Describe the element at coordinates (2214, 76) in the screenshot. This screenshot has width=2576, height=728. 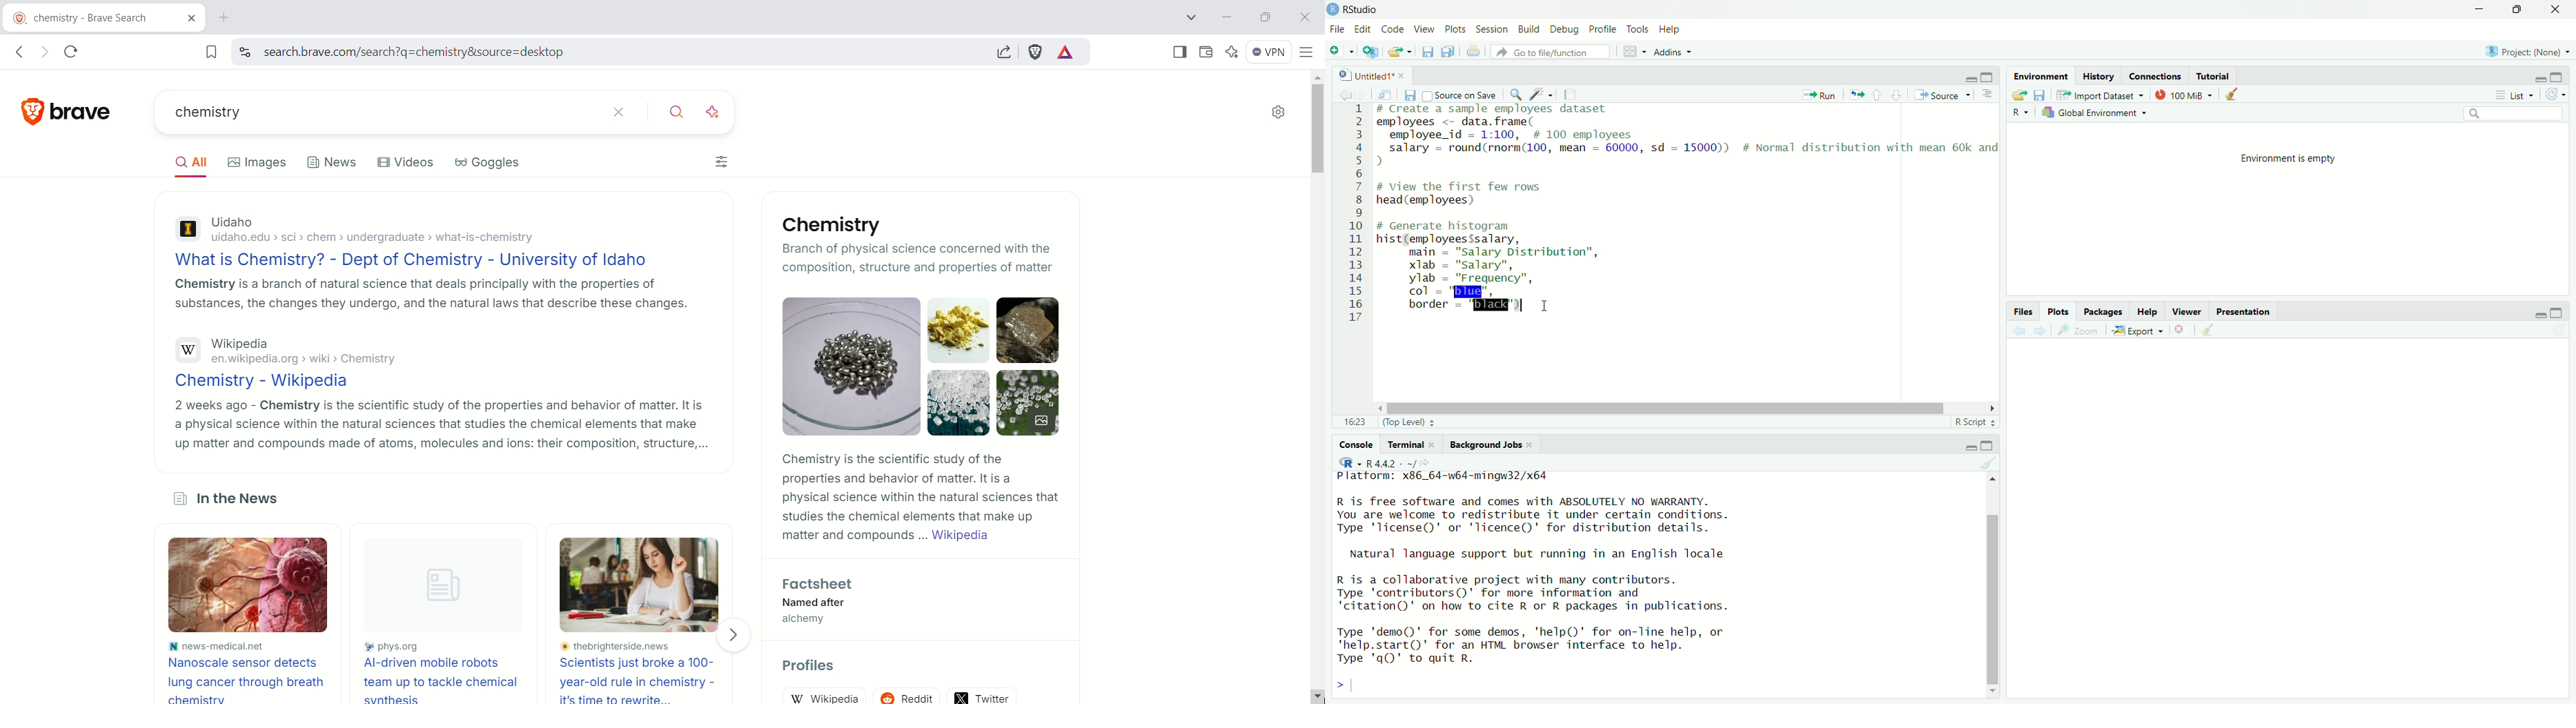
I see `Tutorial` at that location.